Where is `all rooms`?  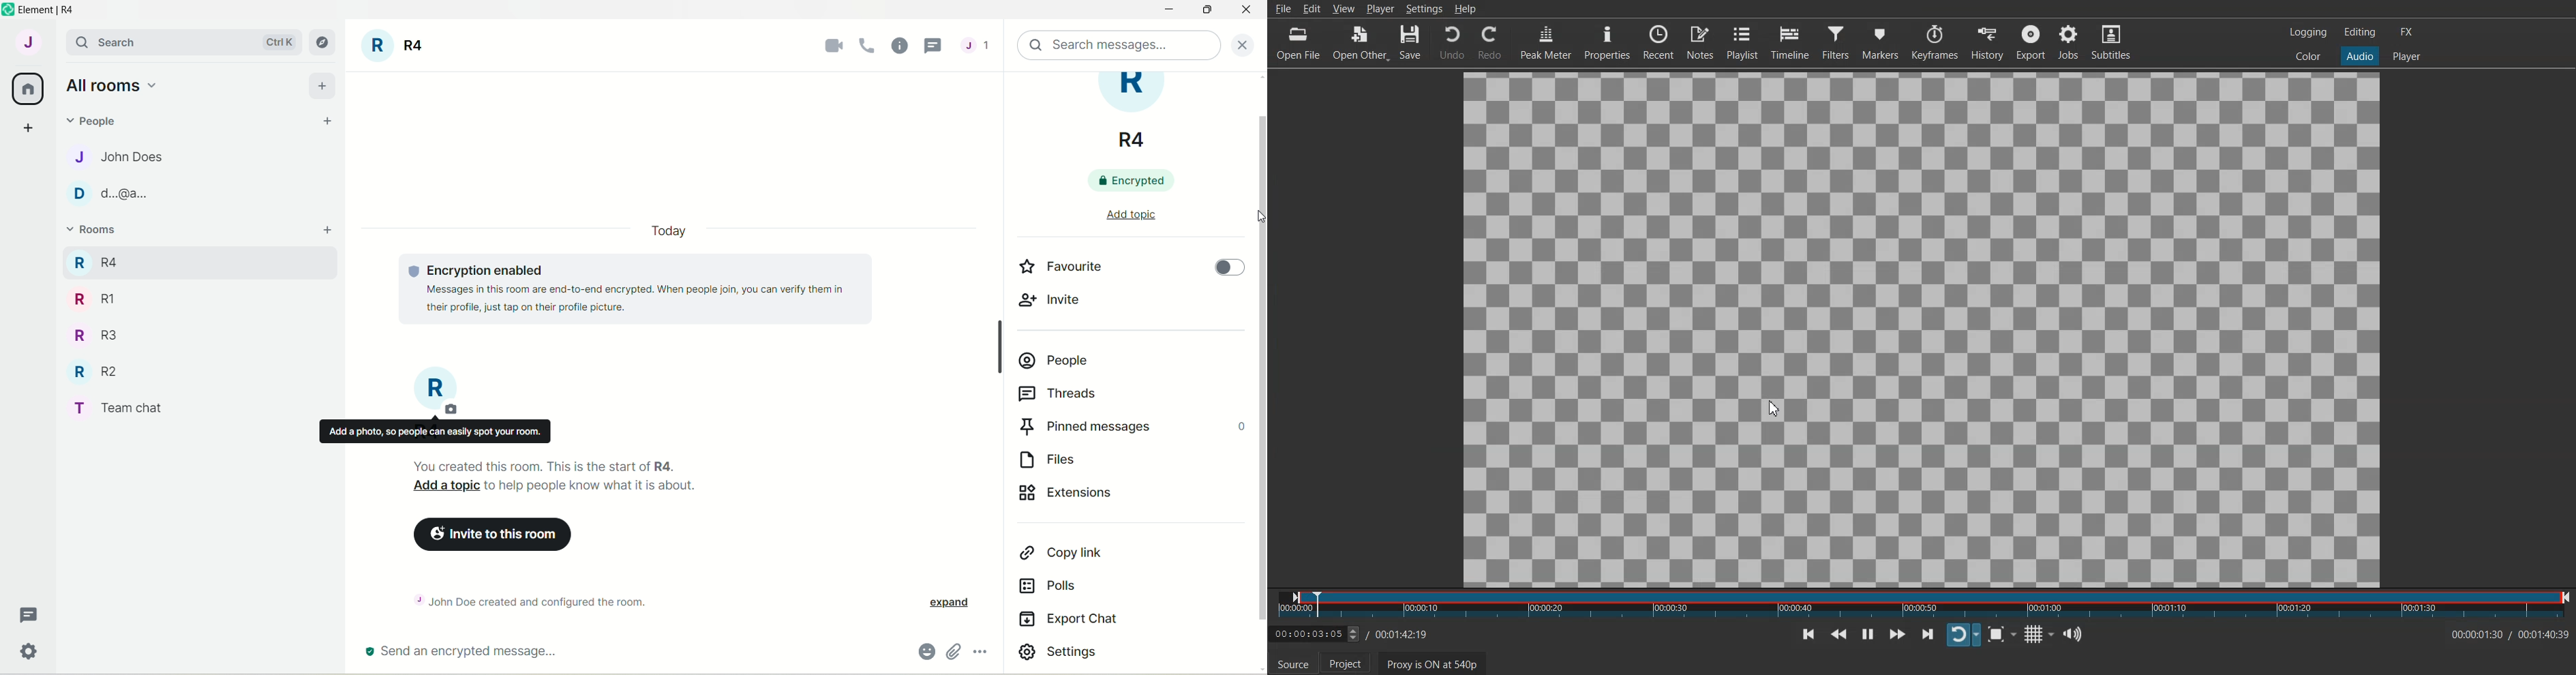
all rooms is located at coordinates (28, 89).